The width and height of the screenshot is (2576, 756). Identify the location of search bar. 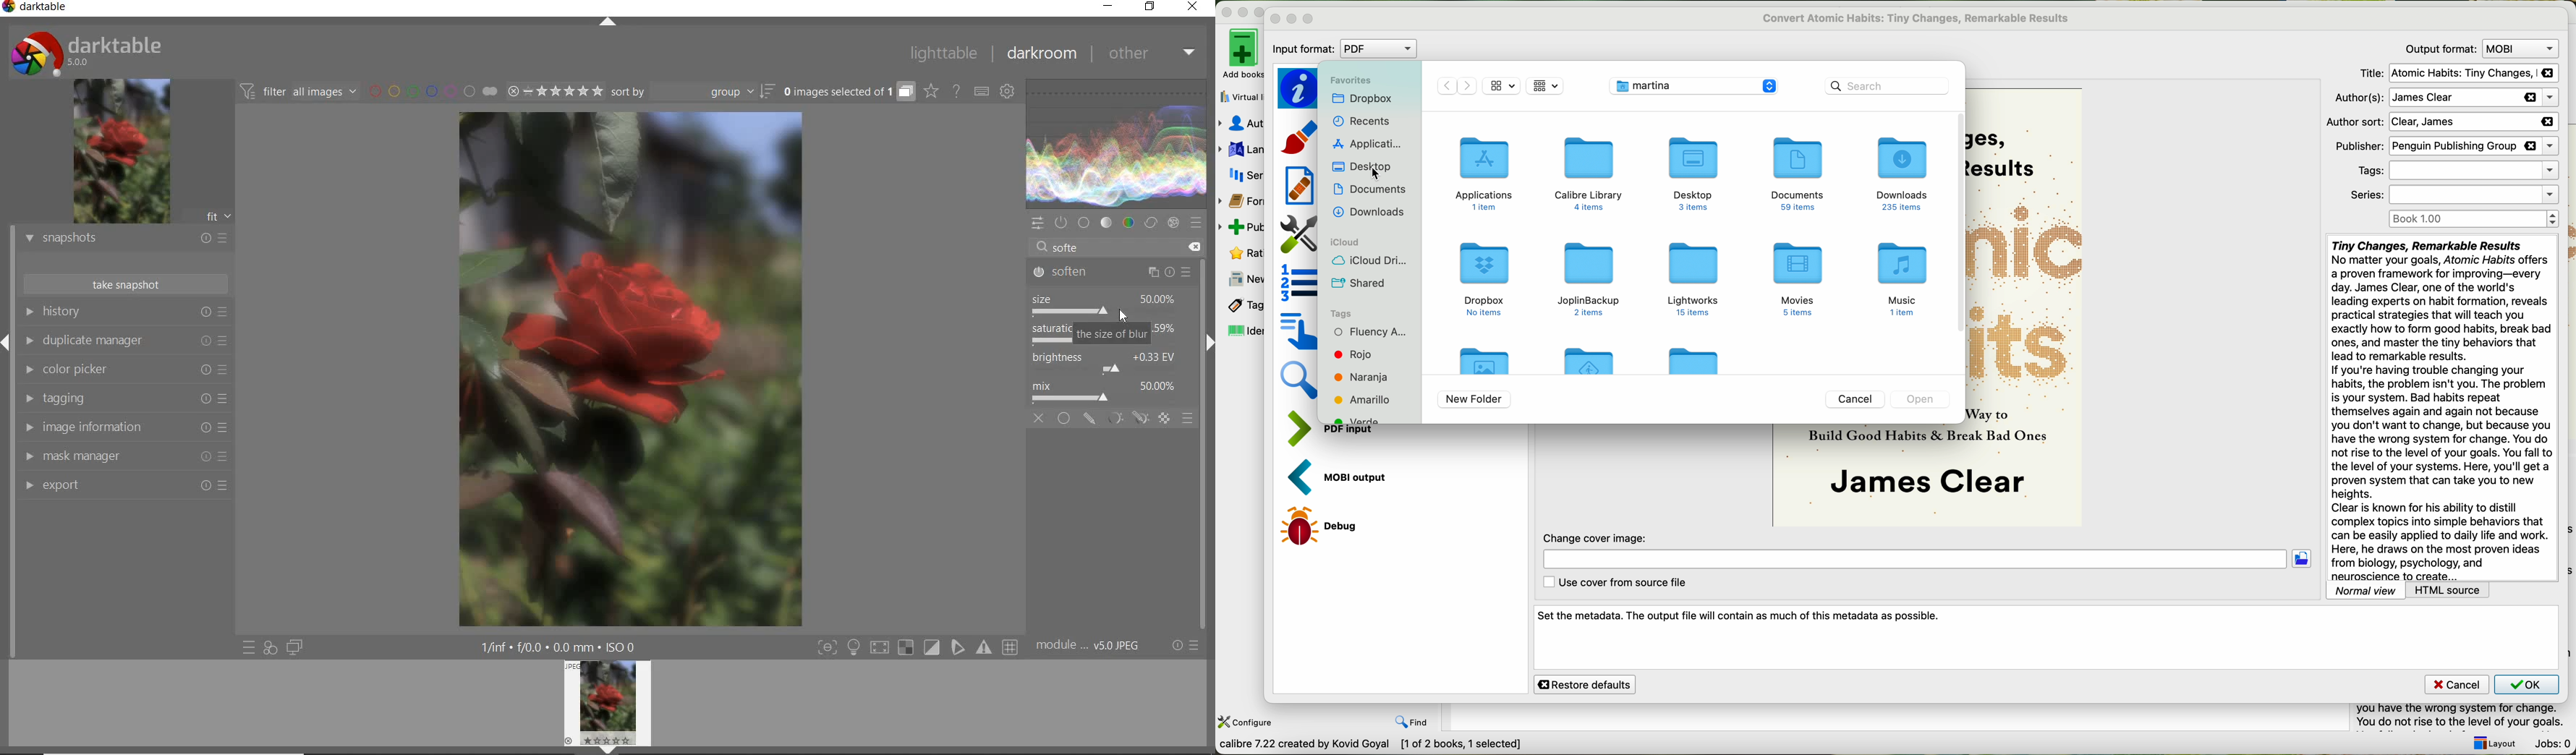
(1888, 85).